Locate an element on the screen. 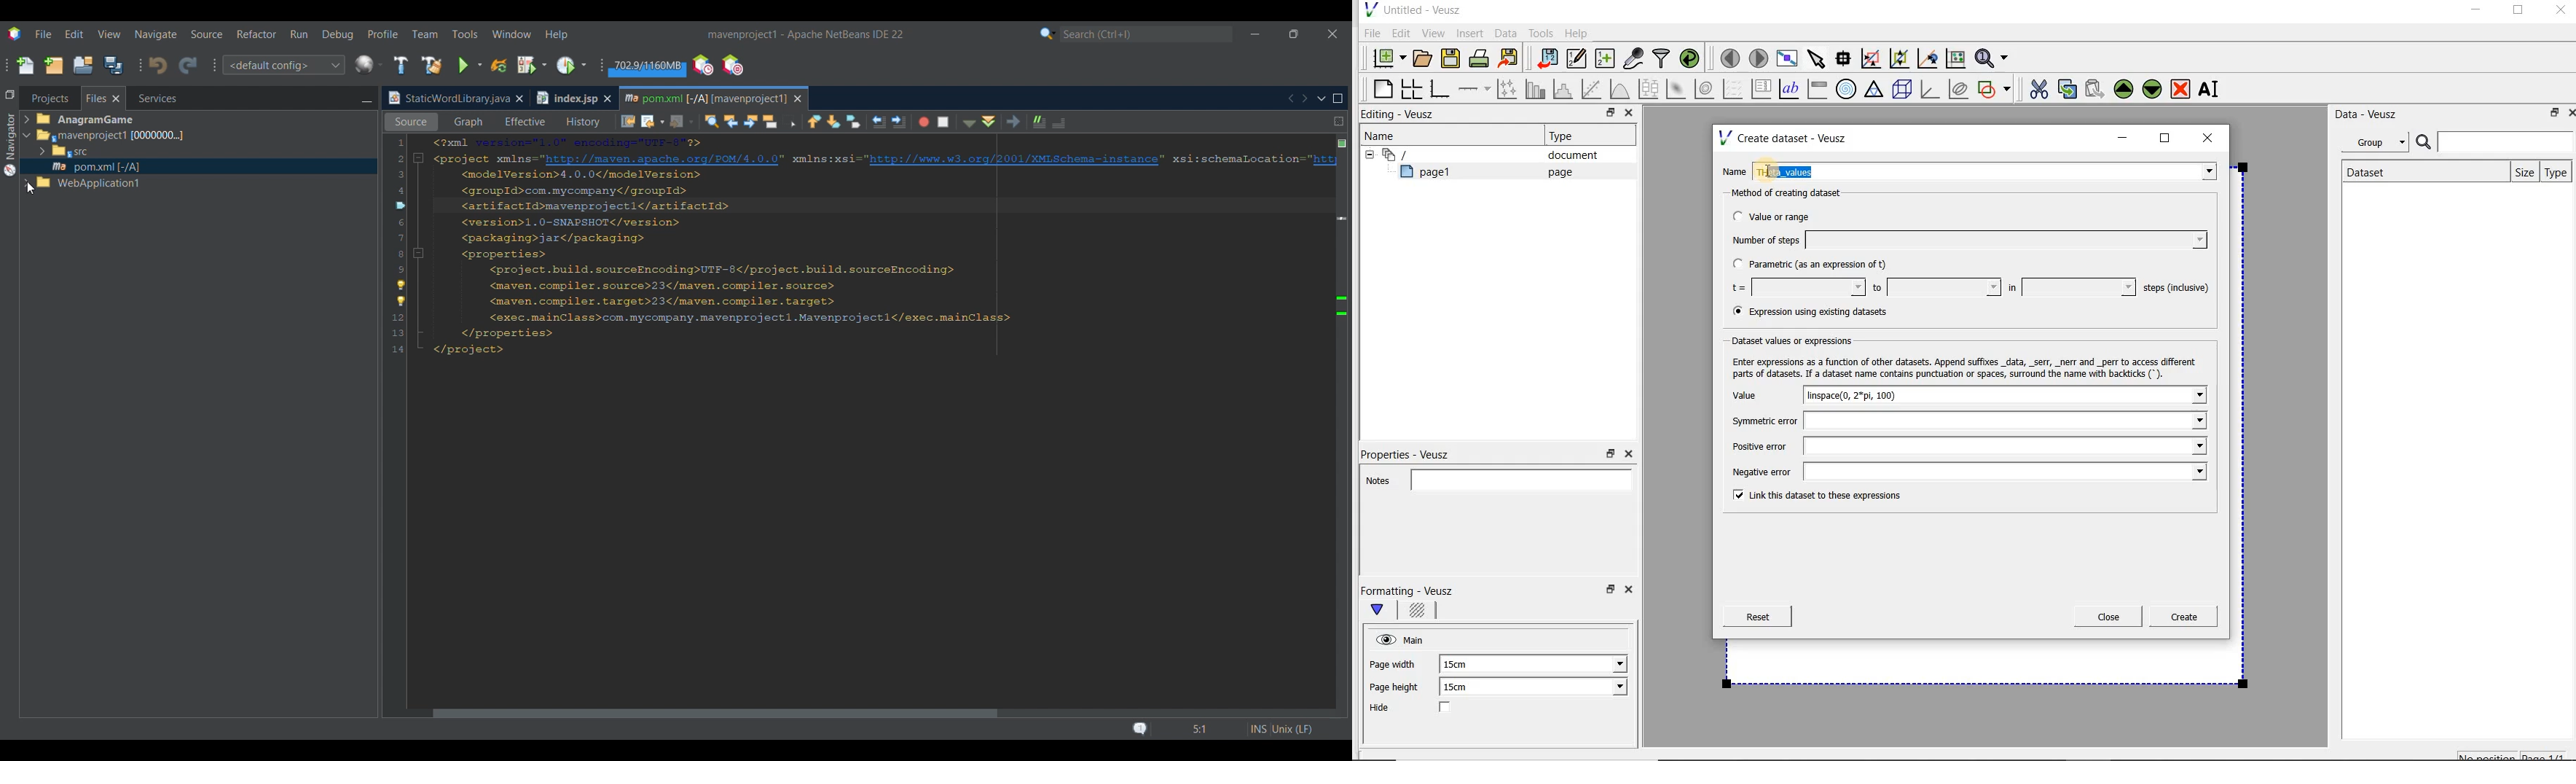 Image resolution: width=2576 pixels, height=784 pixels. Background is located at coordinates (1419, 612).